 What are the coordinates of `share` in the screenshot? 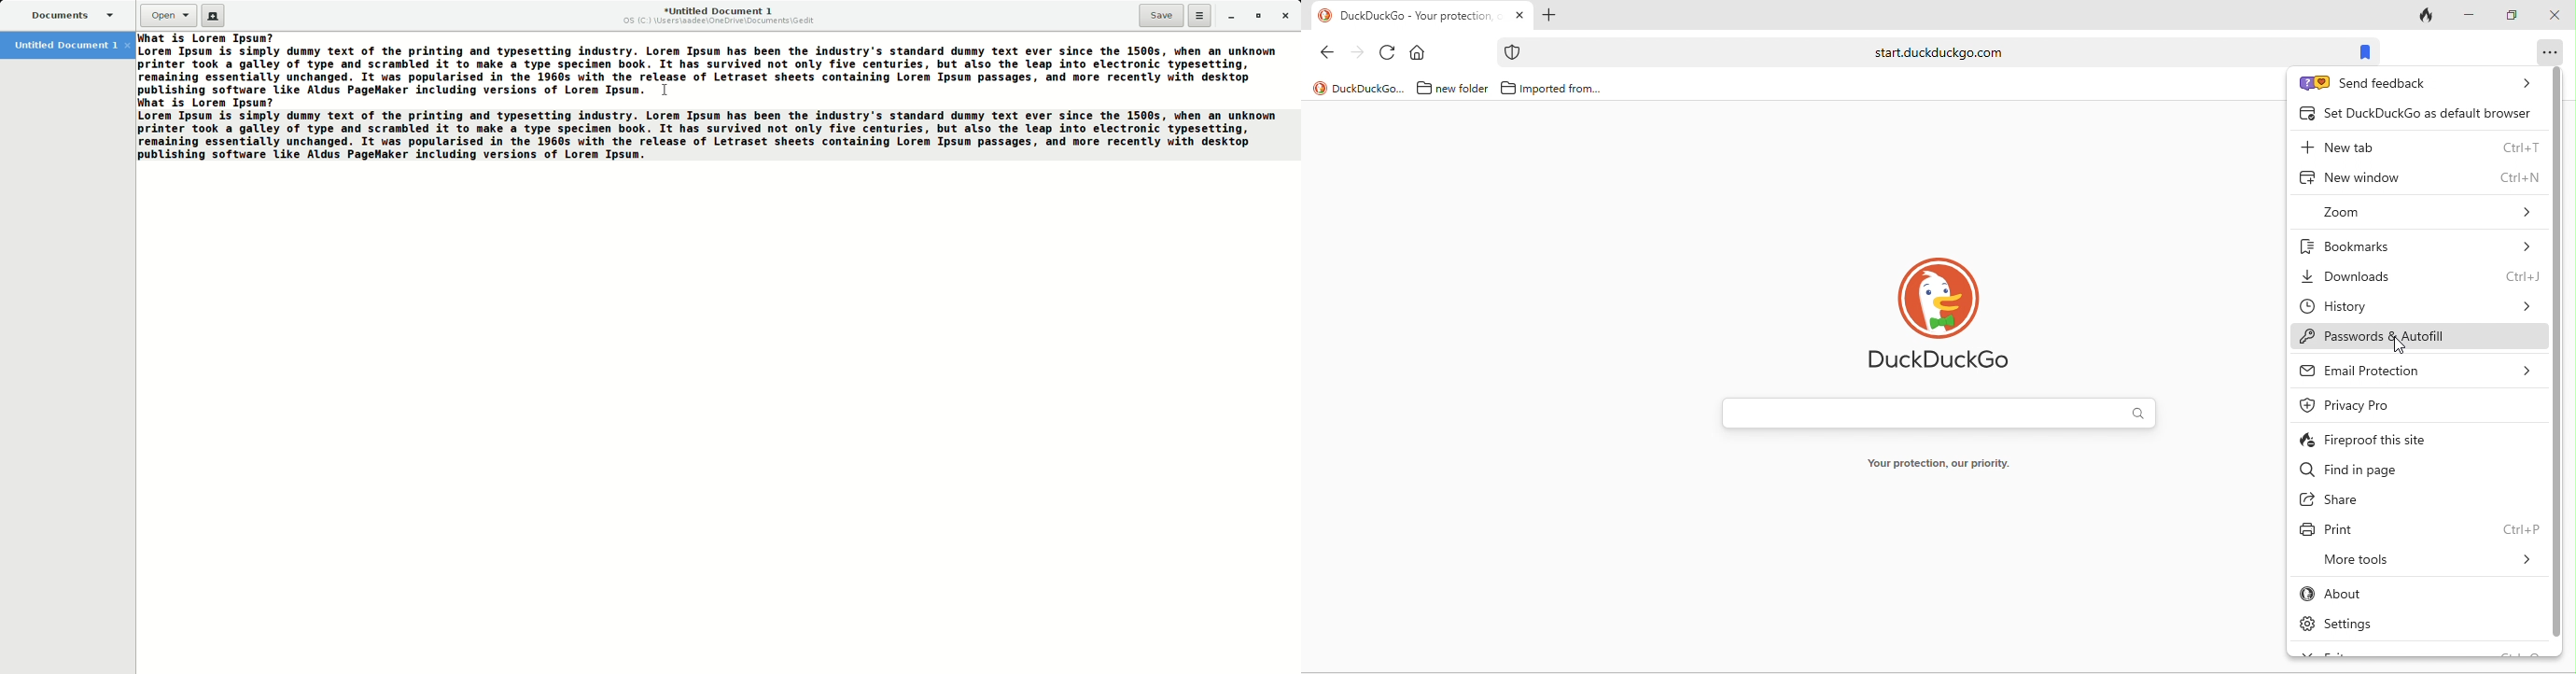 It's located at (2342, 501).